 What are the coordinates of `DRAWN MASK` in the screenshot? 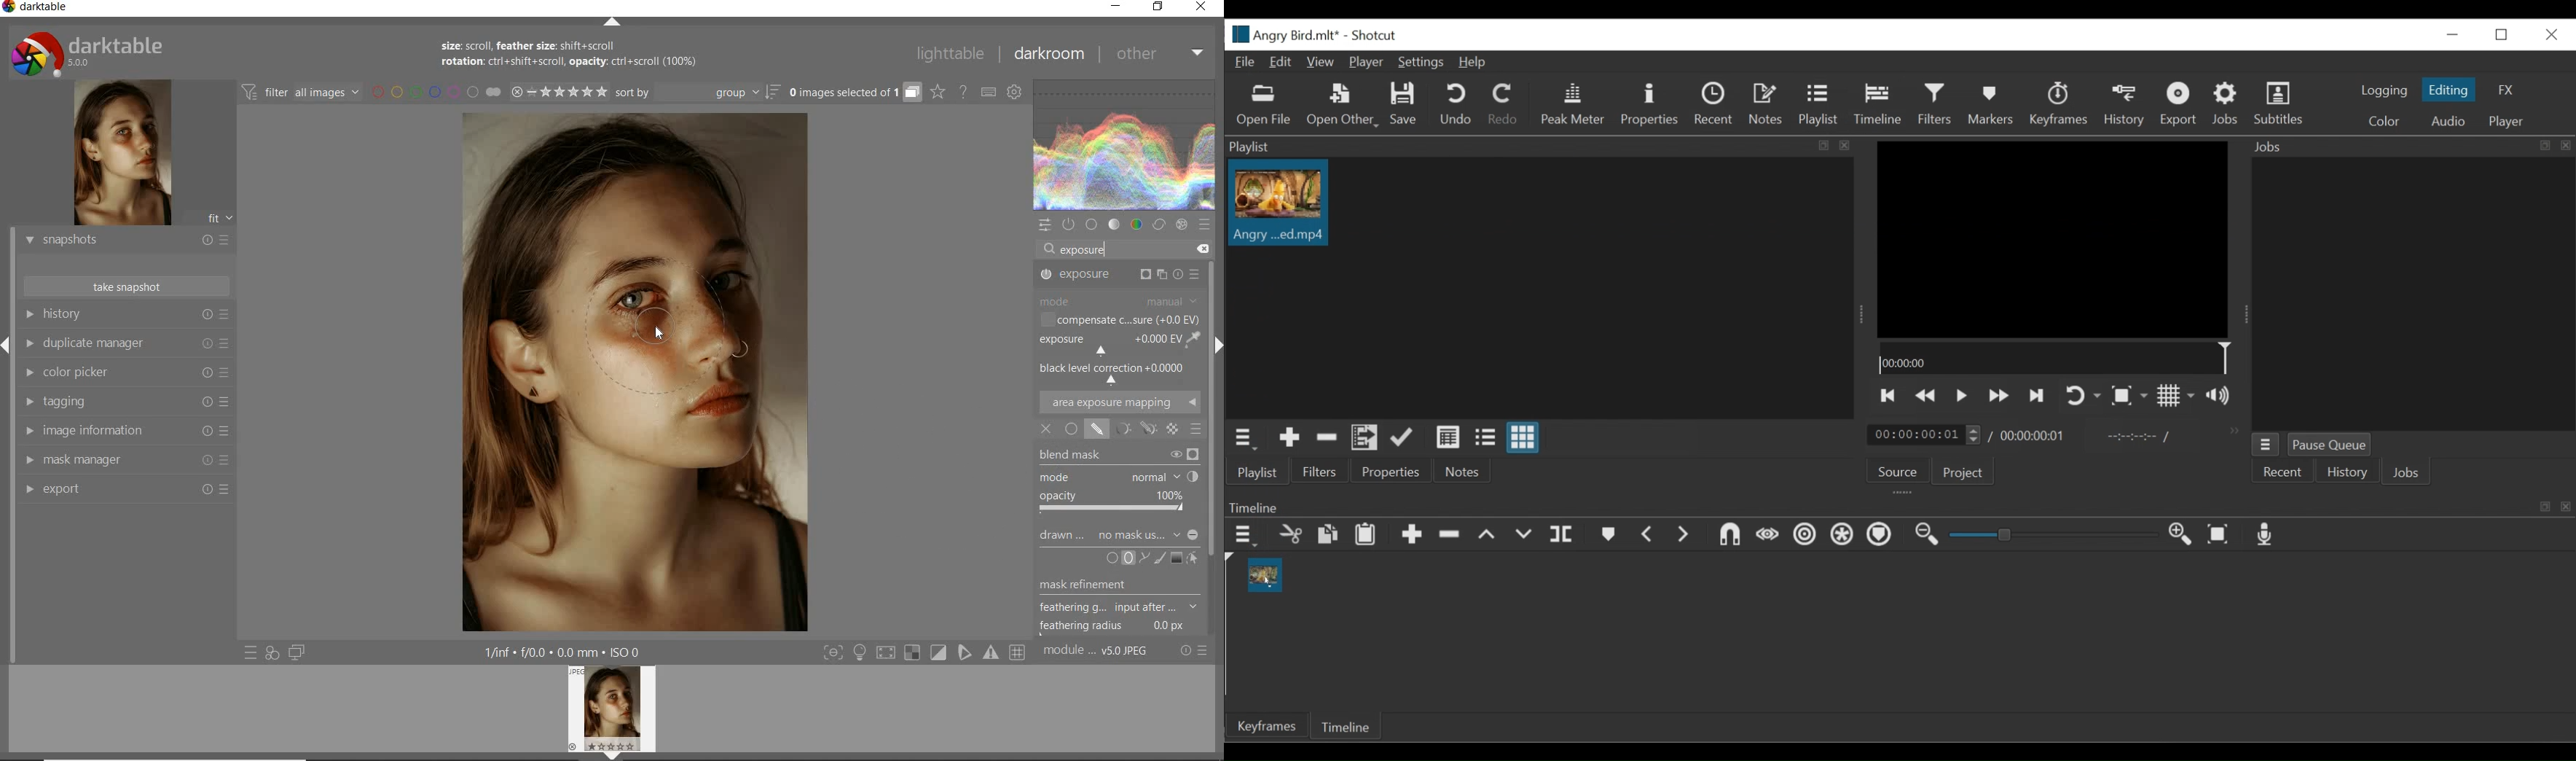 It's located at (669, 334).